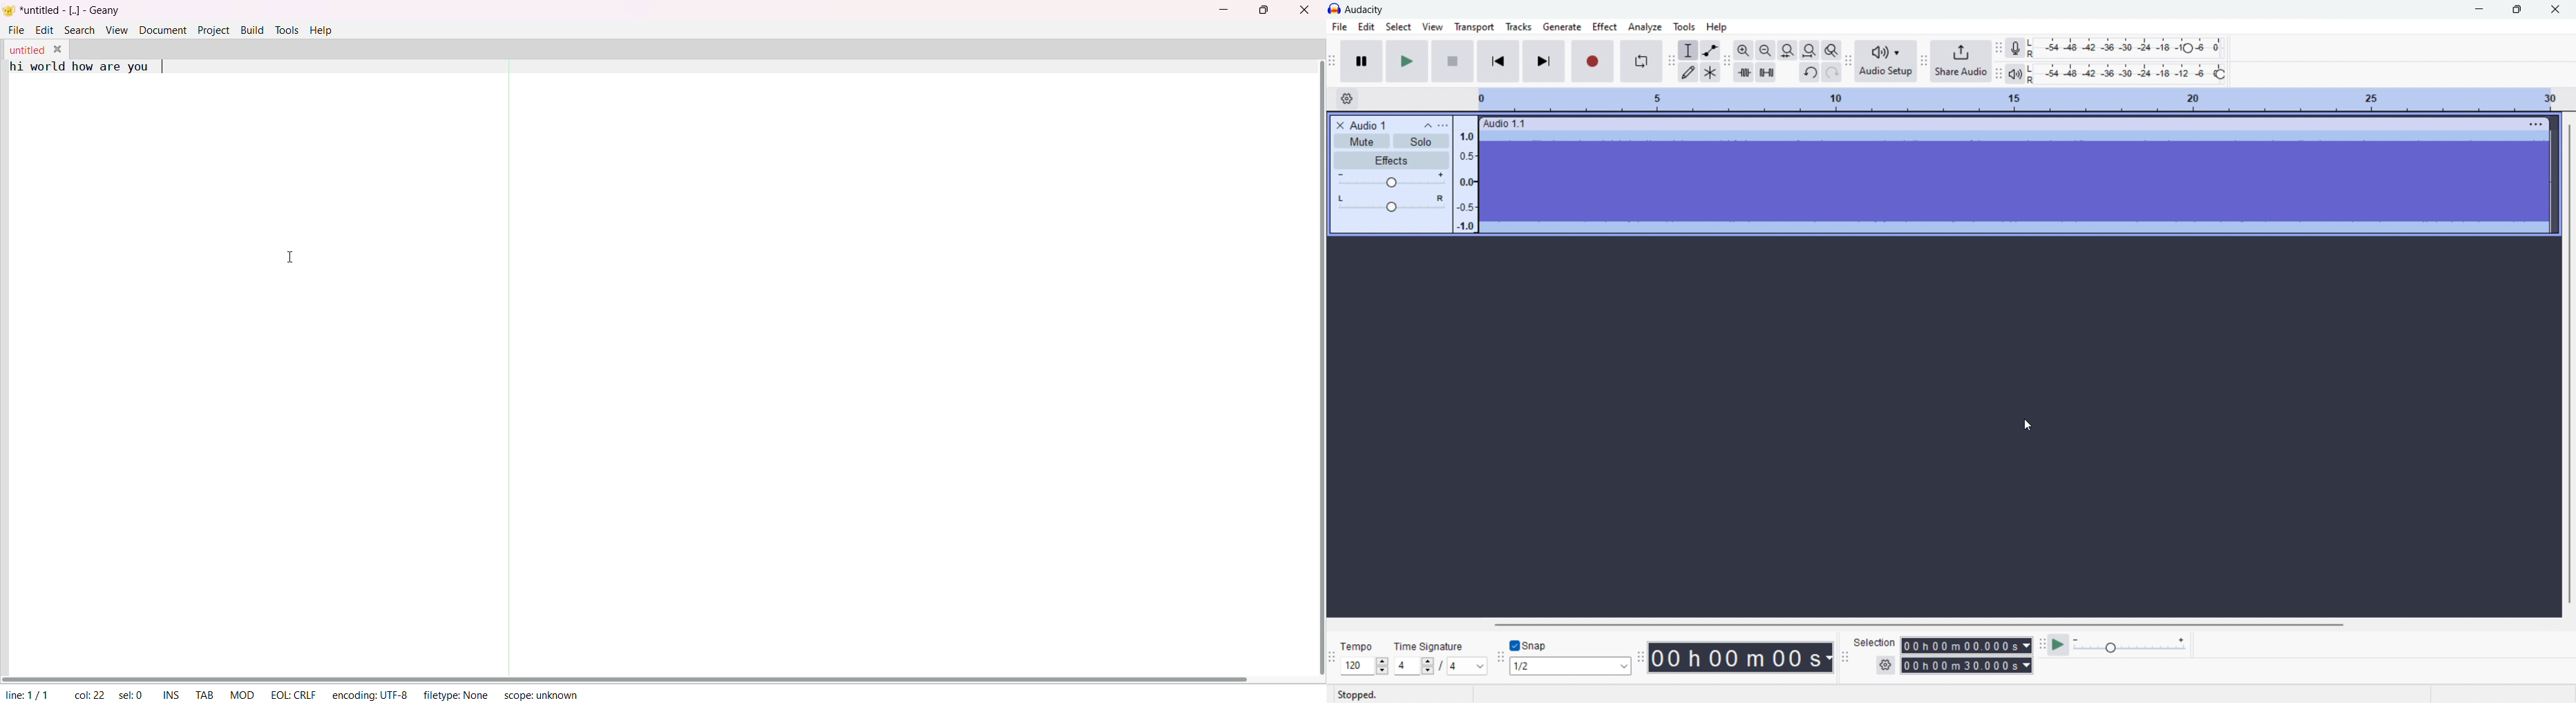 The image size is (2576, 728). Describe the element at coordinates (161, 30) in the screenshot. I see `document` at that location.